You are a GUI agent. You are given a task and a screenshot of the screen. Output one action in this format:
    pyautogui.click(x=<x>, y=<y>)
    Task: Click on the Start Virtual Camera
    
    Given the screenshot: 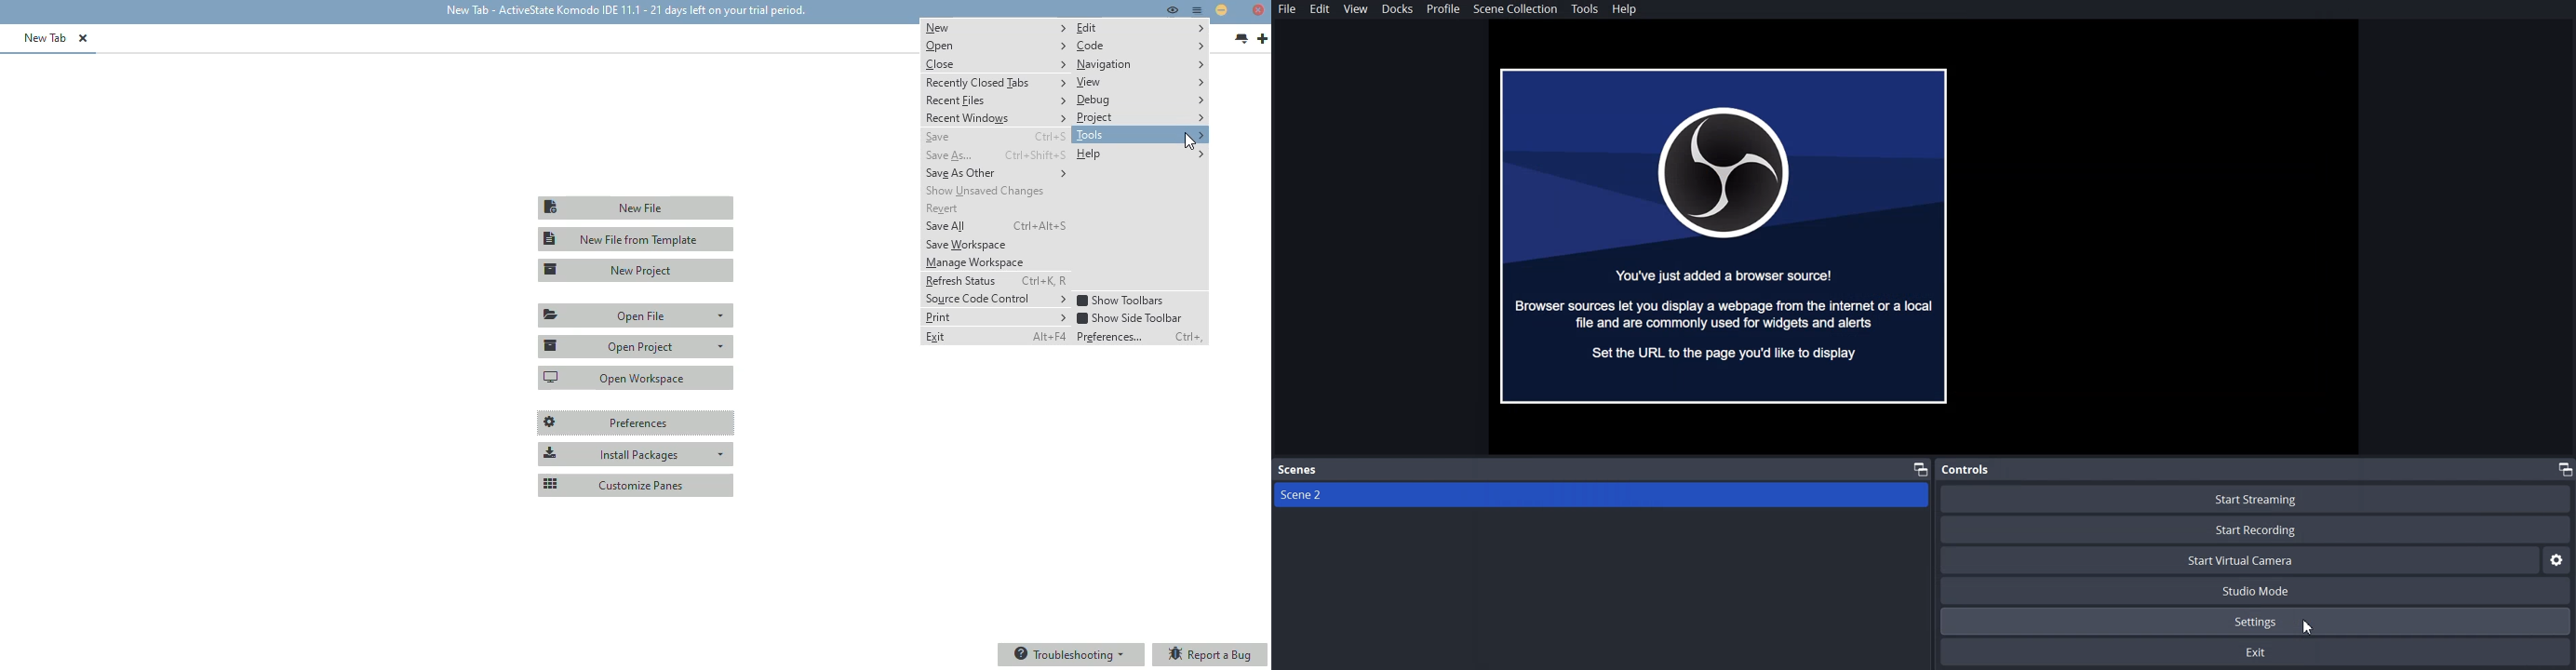 What is the action you would take?
    pyautogui.click(x=2240, y=560)
    